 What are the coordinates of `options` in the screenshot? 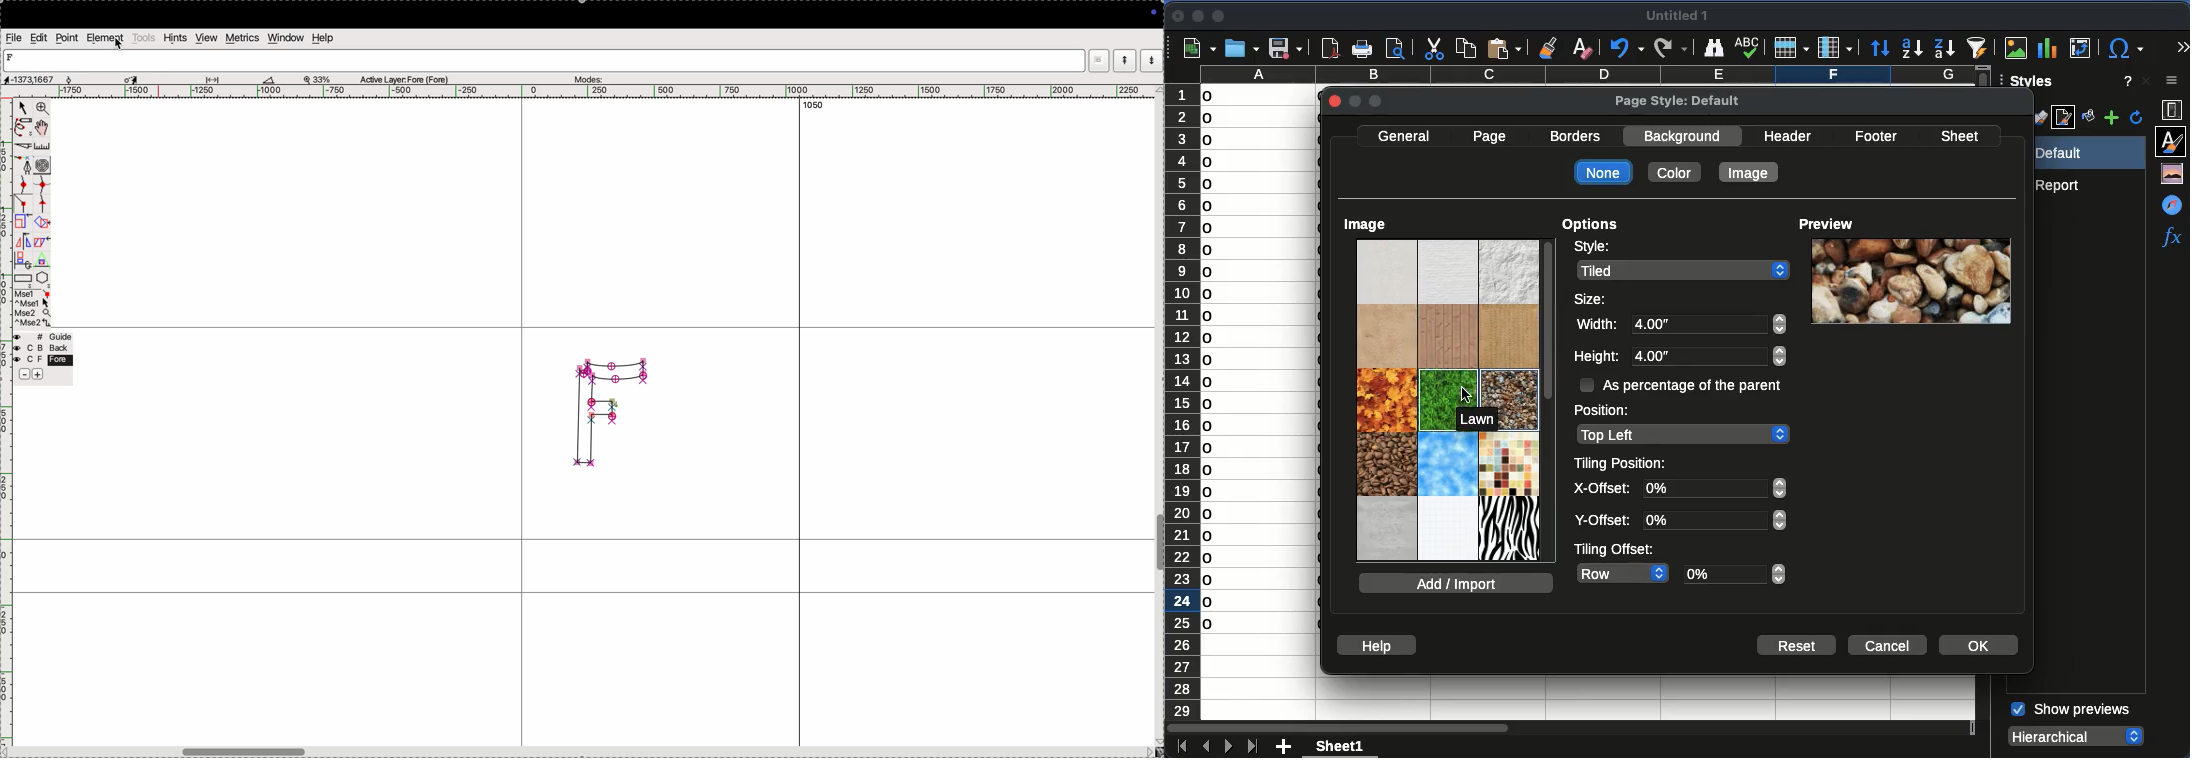 It's located at (1590, 227).